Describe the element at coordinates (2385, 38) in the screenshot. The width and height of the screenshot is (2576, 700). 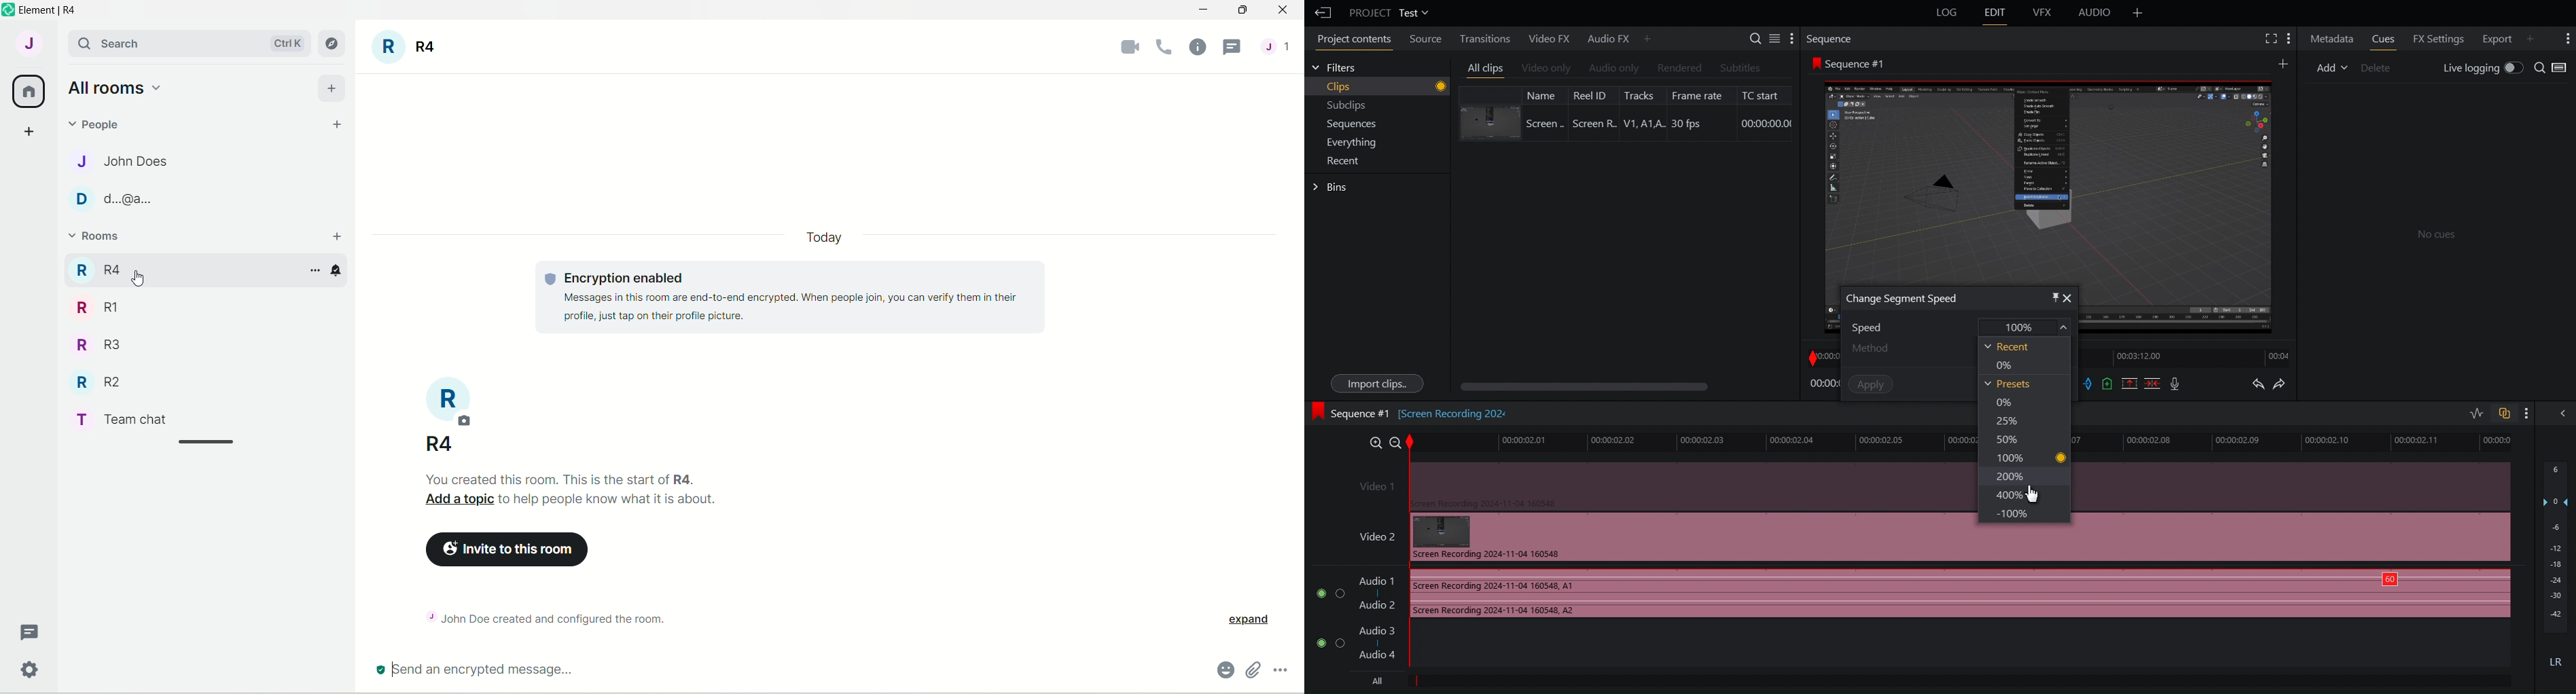
I see `Cues` at that location.